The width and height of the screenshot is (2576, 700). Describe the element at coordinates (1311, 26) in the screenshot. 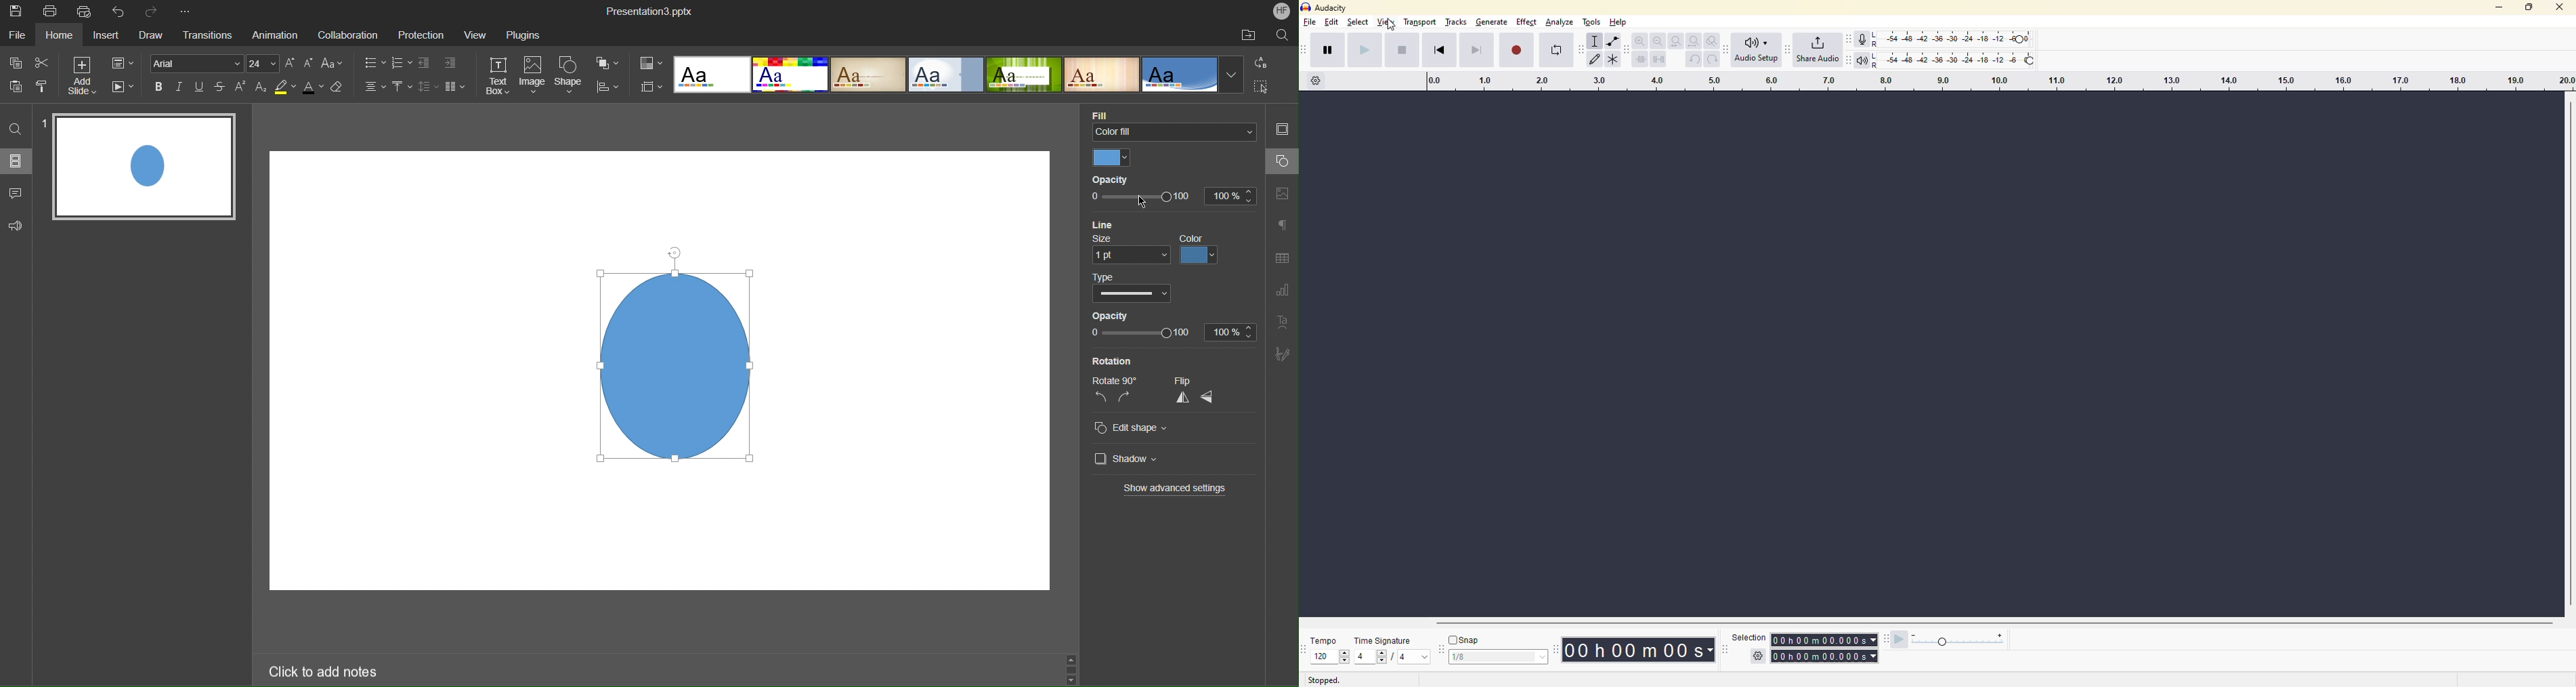

I see `file` at that location.